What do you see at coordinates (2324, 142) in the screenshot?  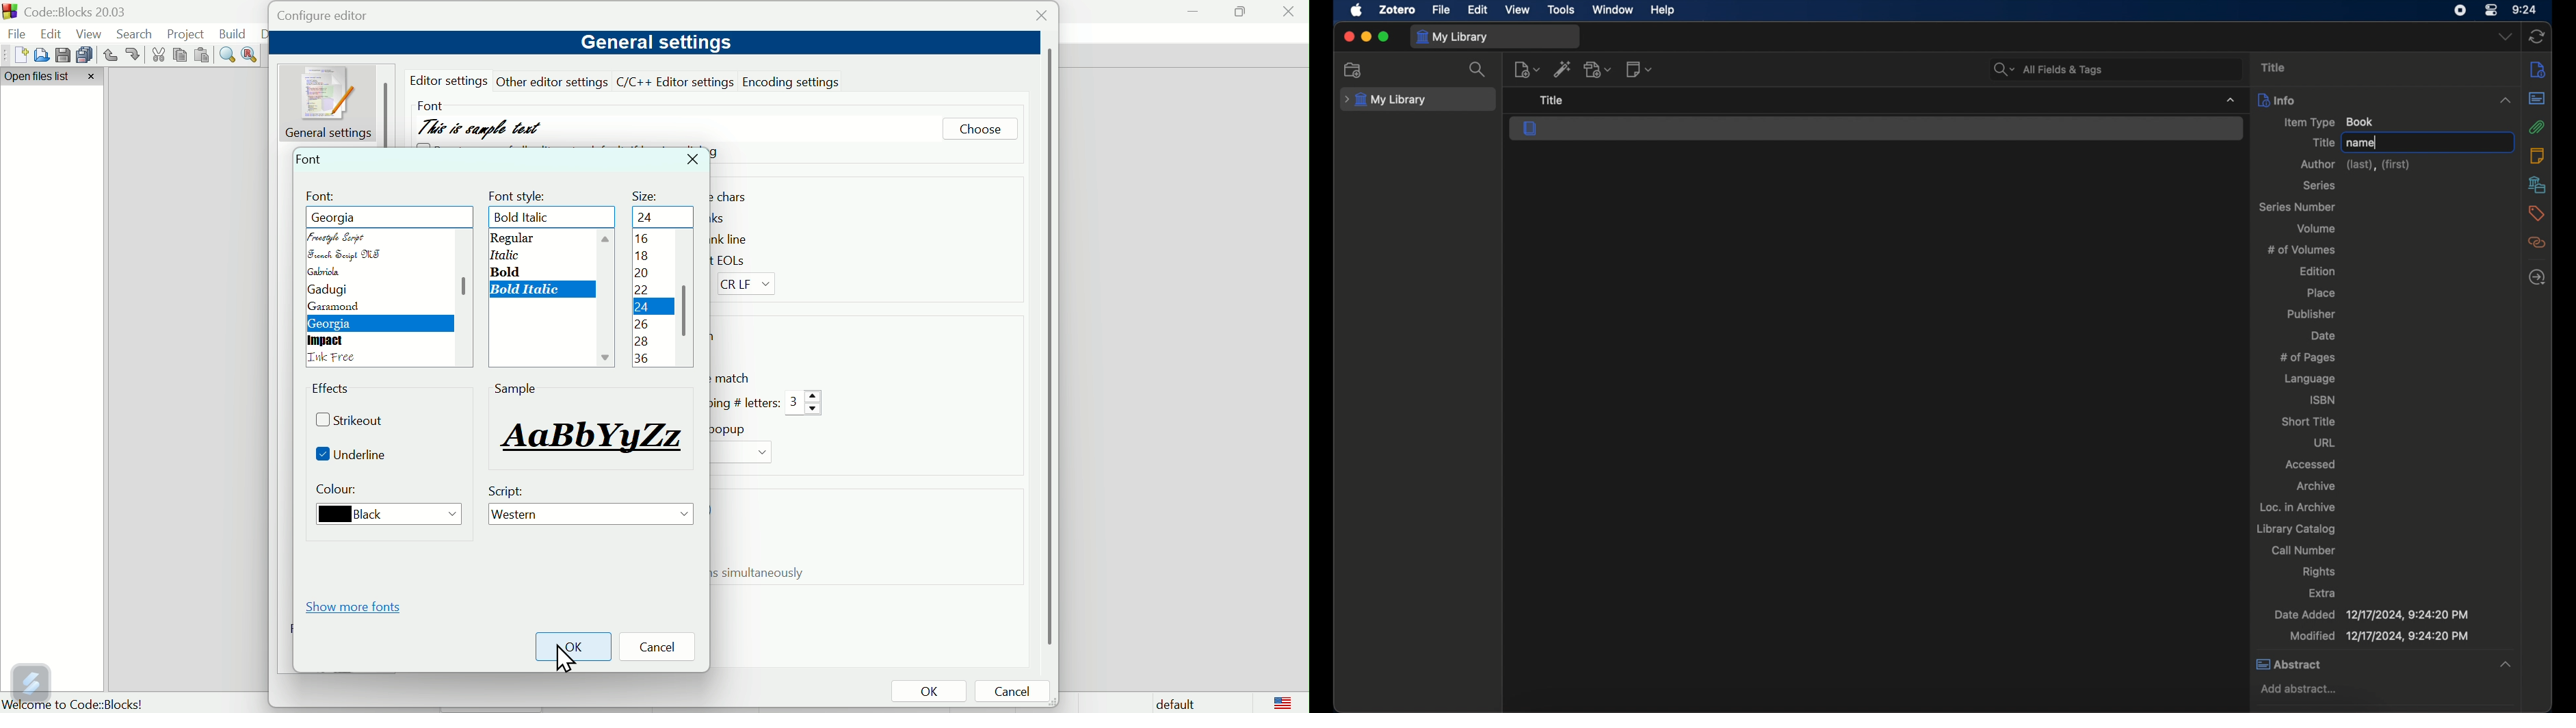 I see `title` at bounding box center [2324, 142].